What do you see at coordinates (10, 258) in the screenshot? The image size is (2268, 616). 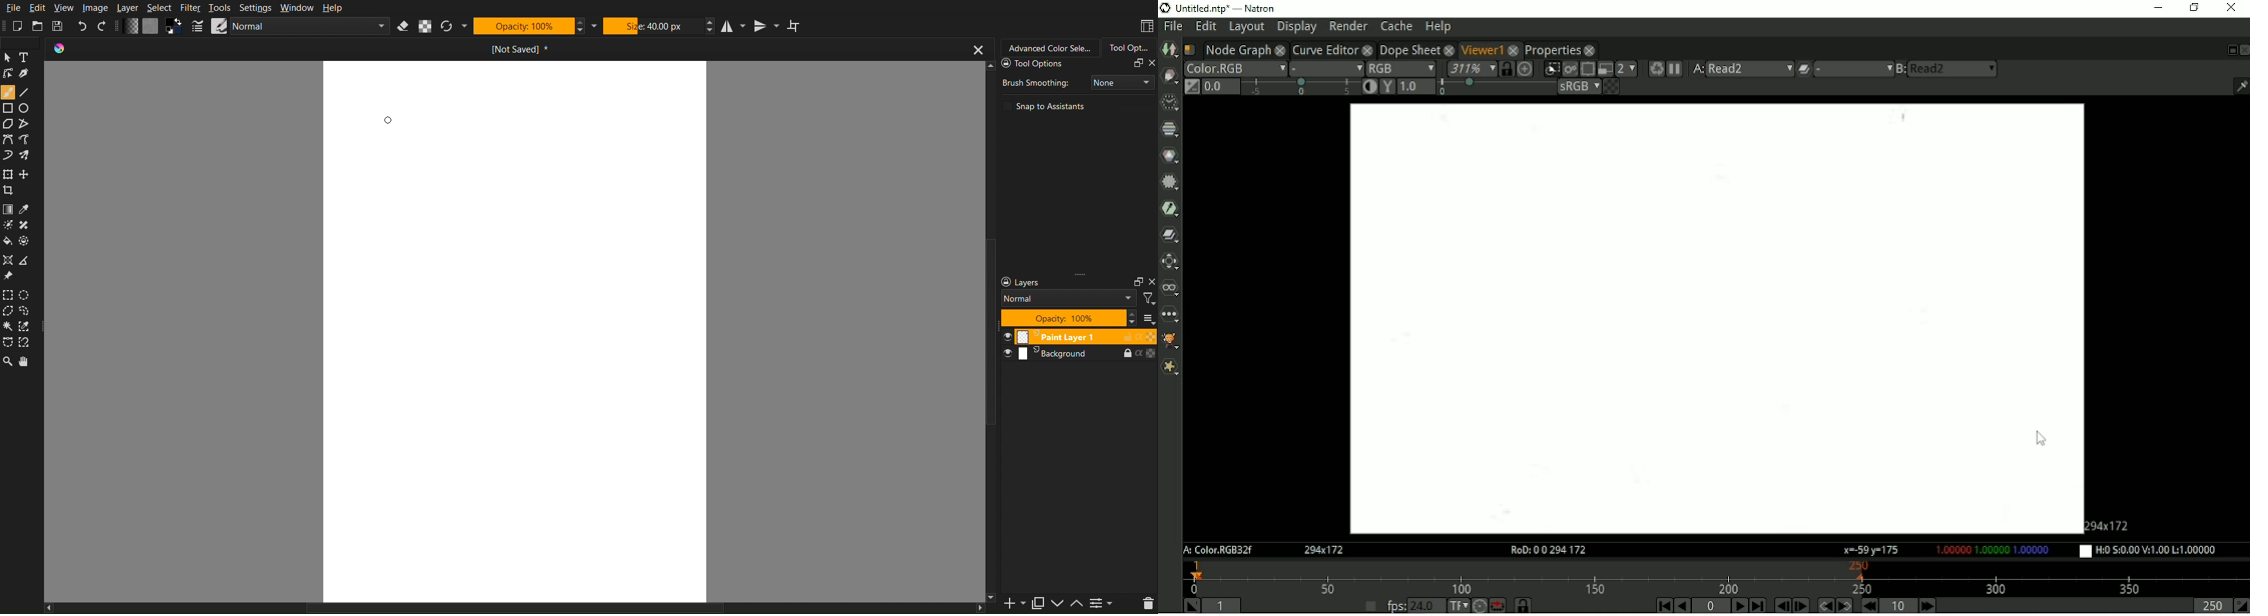 I see `Misc Tools` at bounding box center [10, 258].